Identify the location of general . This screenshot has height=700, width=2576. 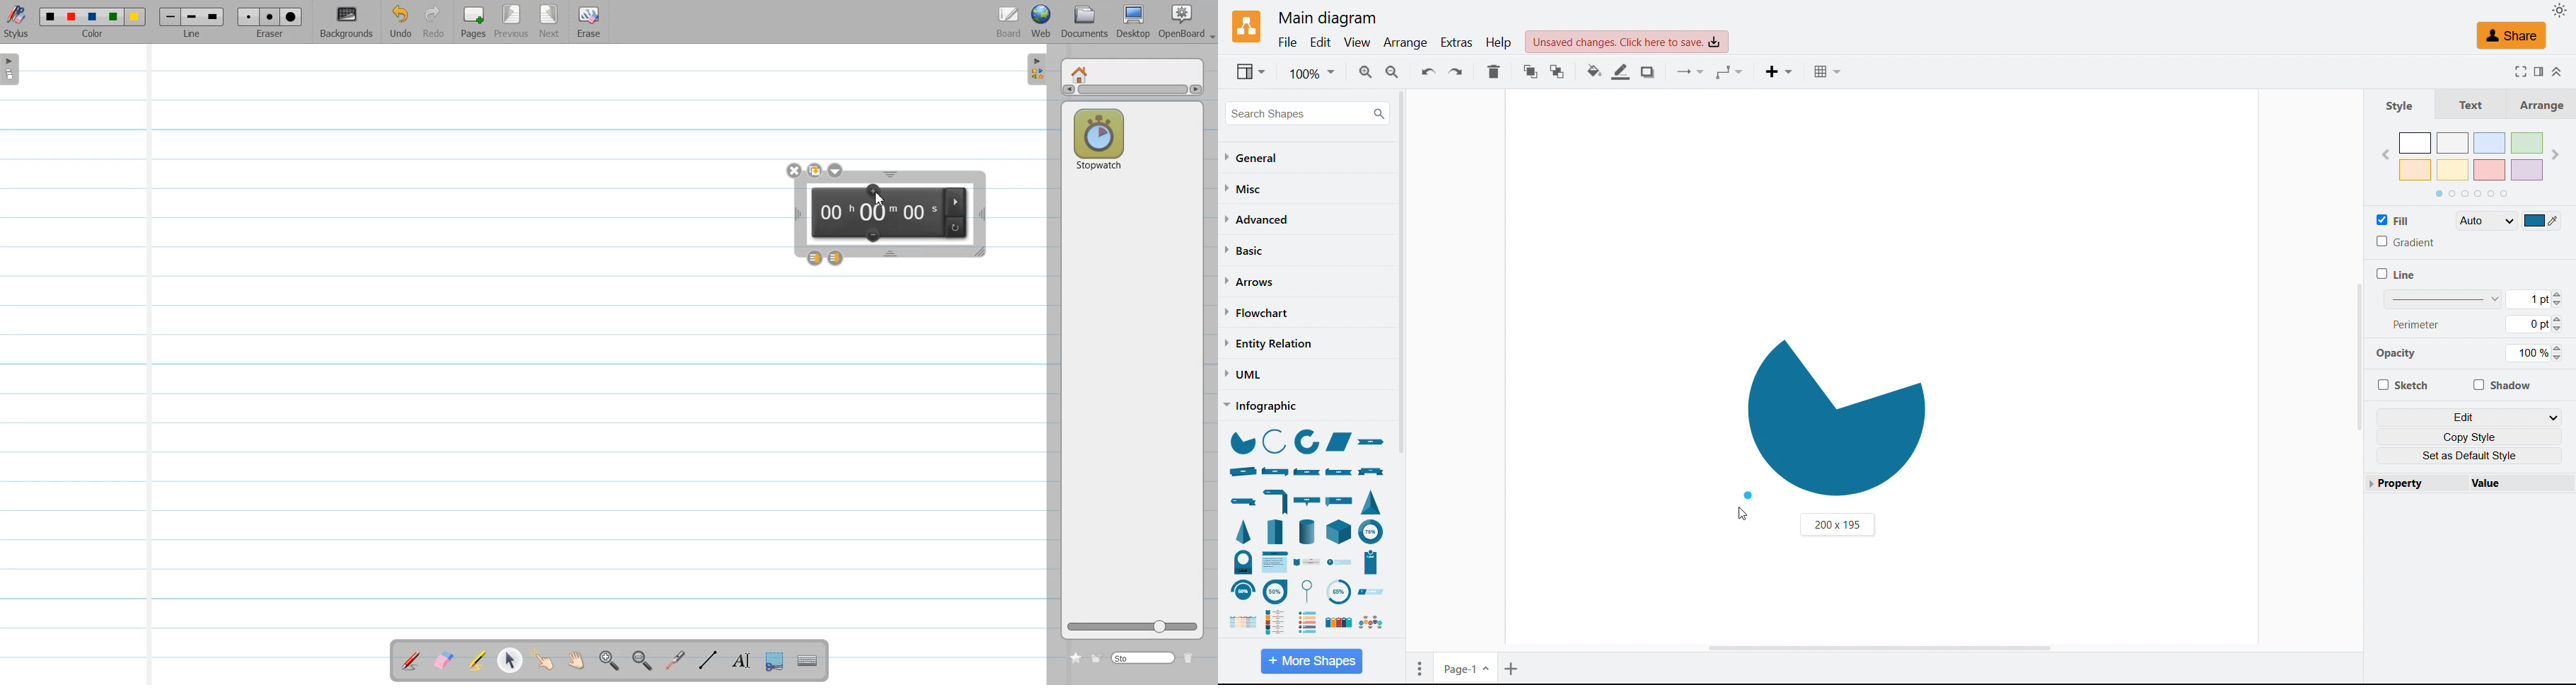
(1253, 158).